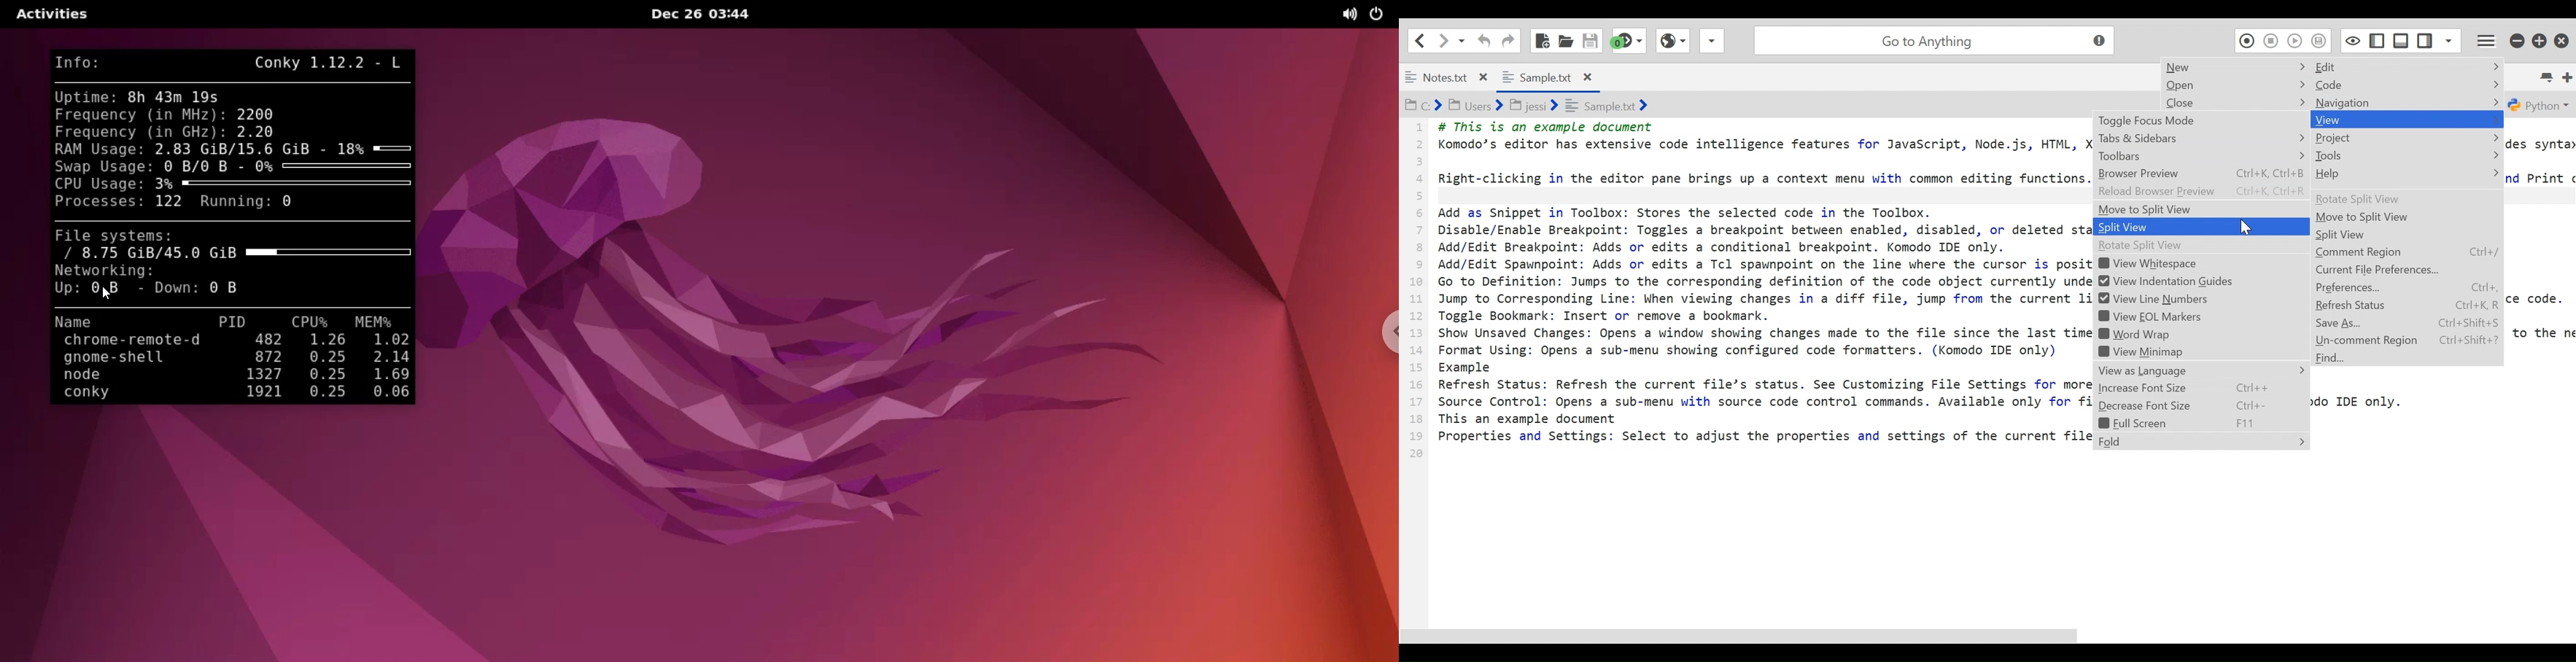 Image resolution: width=2576 pixels, height=672 pixels. What do you see at coordinates (2408, 86) in the screenshot?
I see `Code` at bounding box center [2408, 86].